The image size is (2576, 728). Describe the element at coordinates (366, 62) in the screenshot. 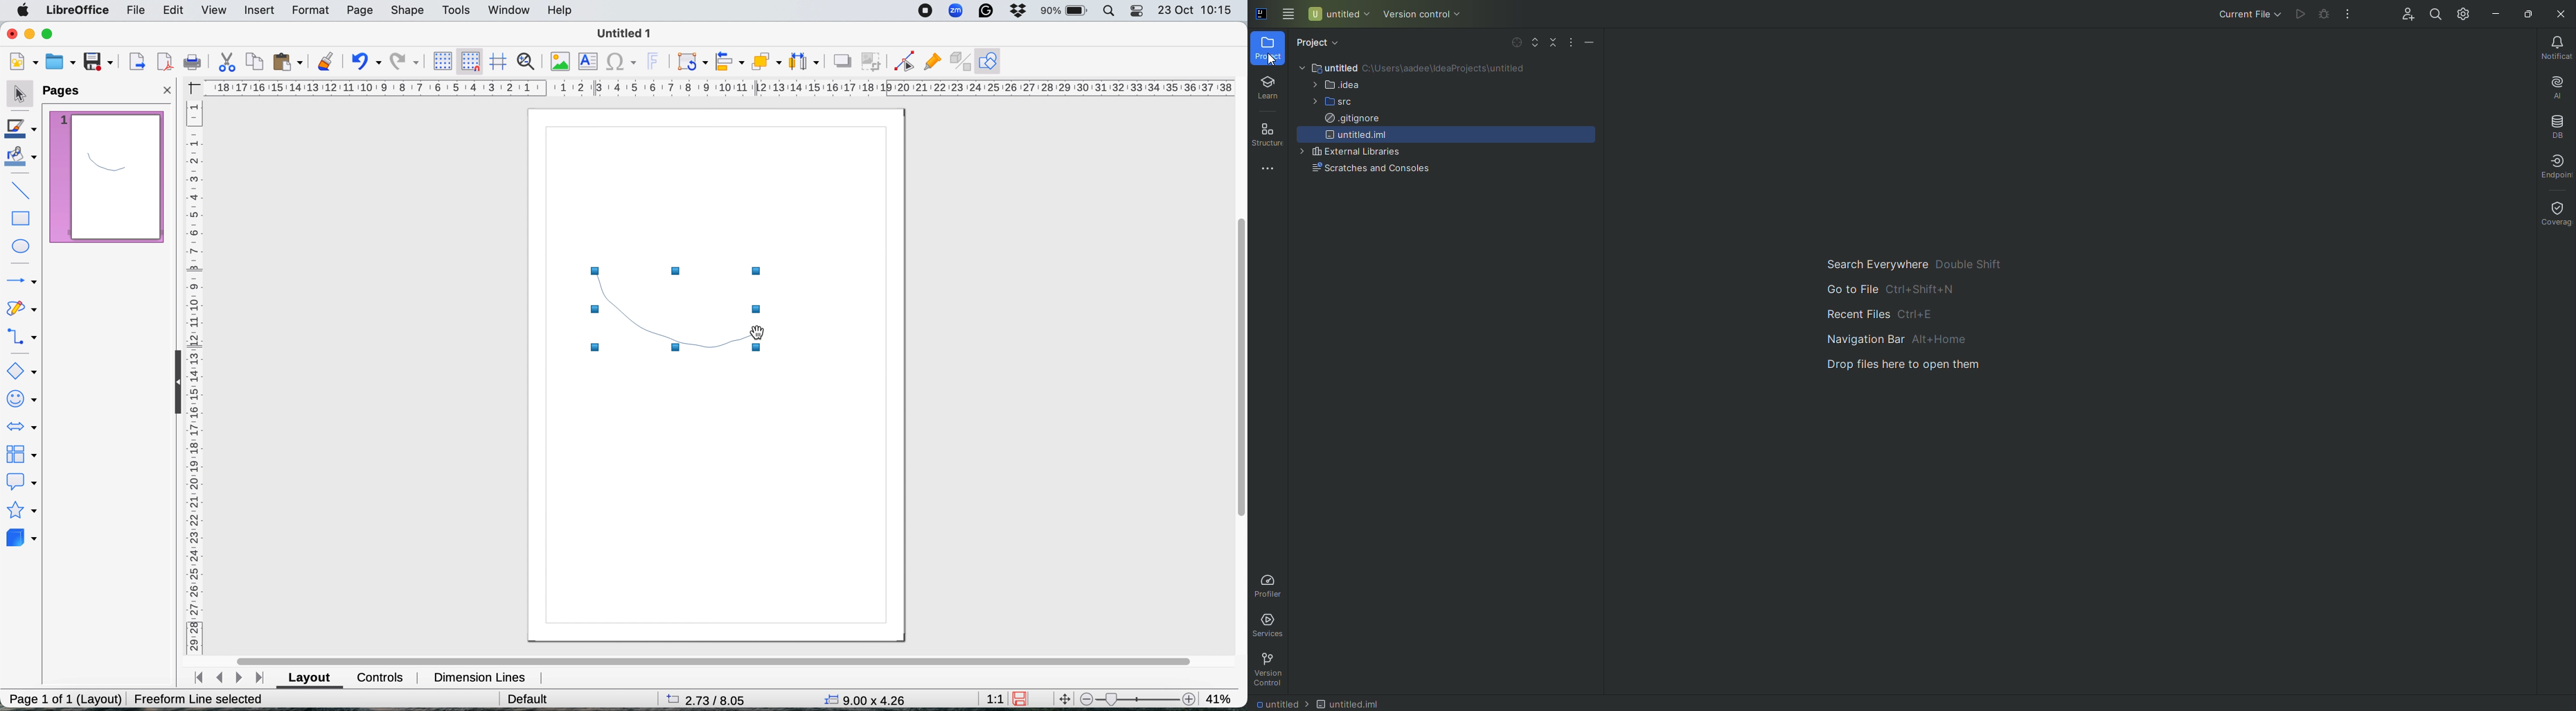

I see `undo` at that location.